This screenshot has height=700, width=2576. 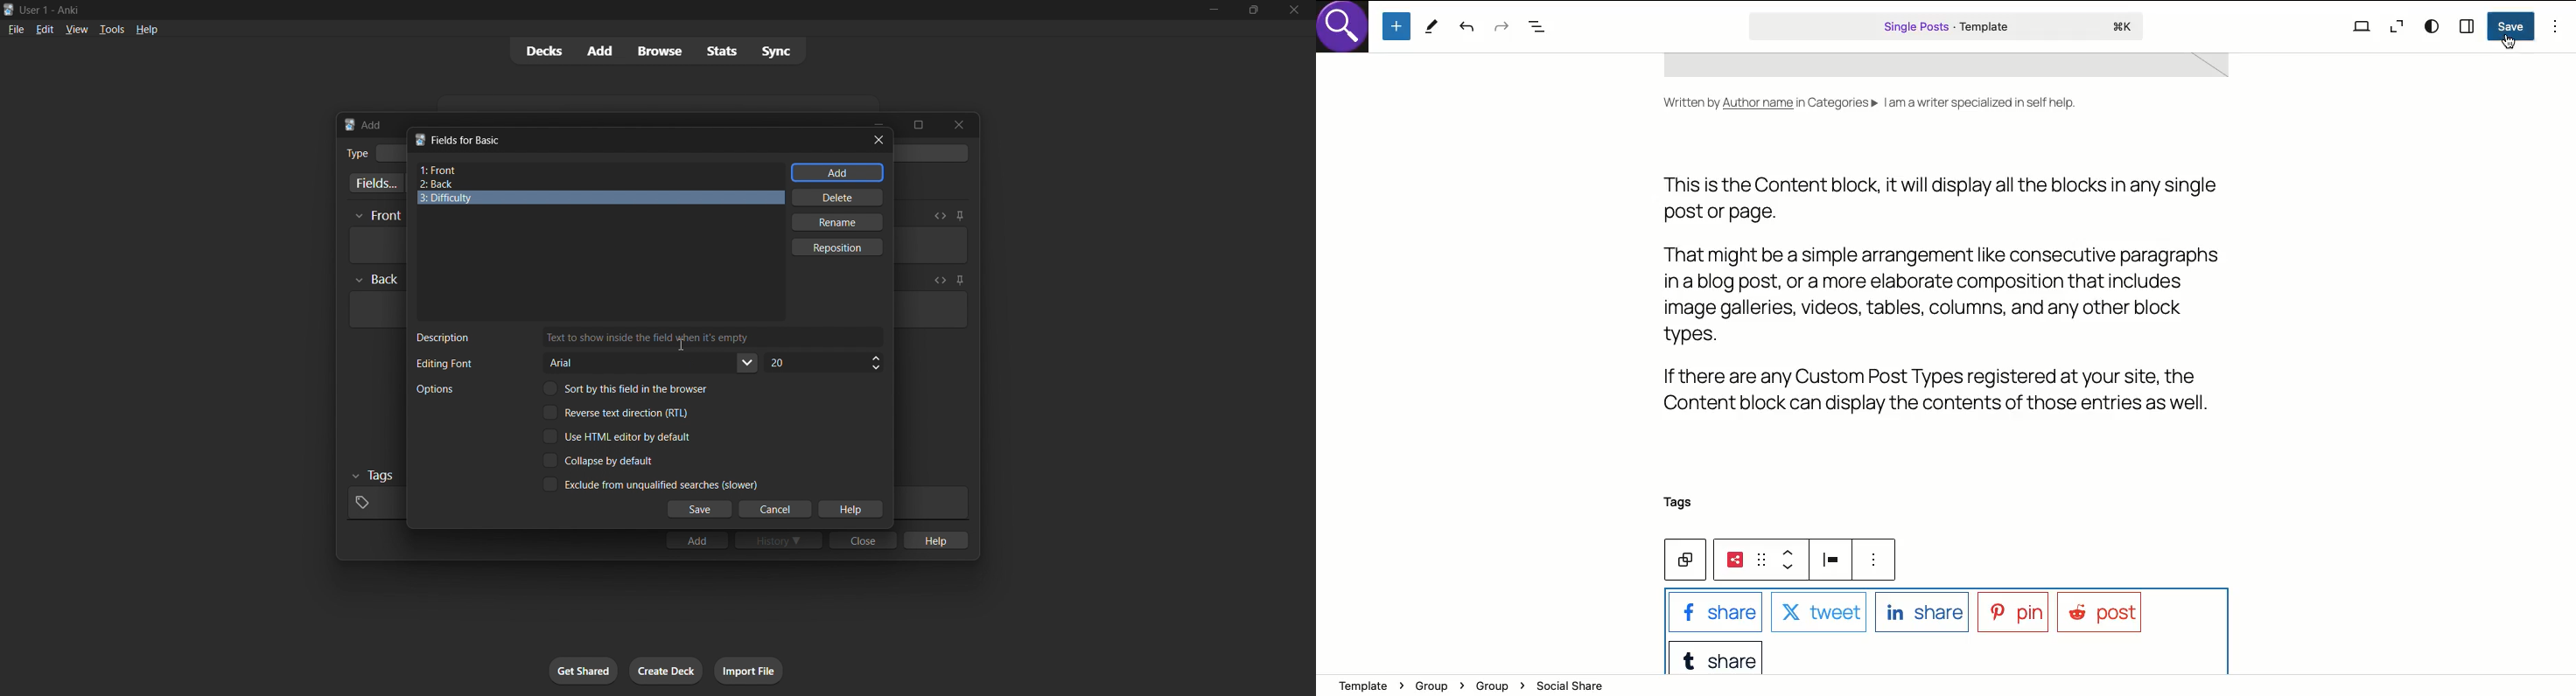 What do you see at coordinates (838, 173) in the screenshot?
I see `add ` at bounding box center [838, 173].